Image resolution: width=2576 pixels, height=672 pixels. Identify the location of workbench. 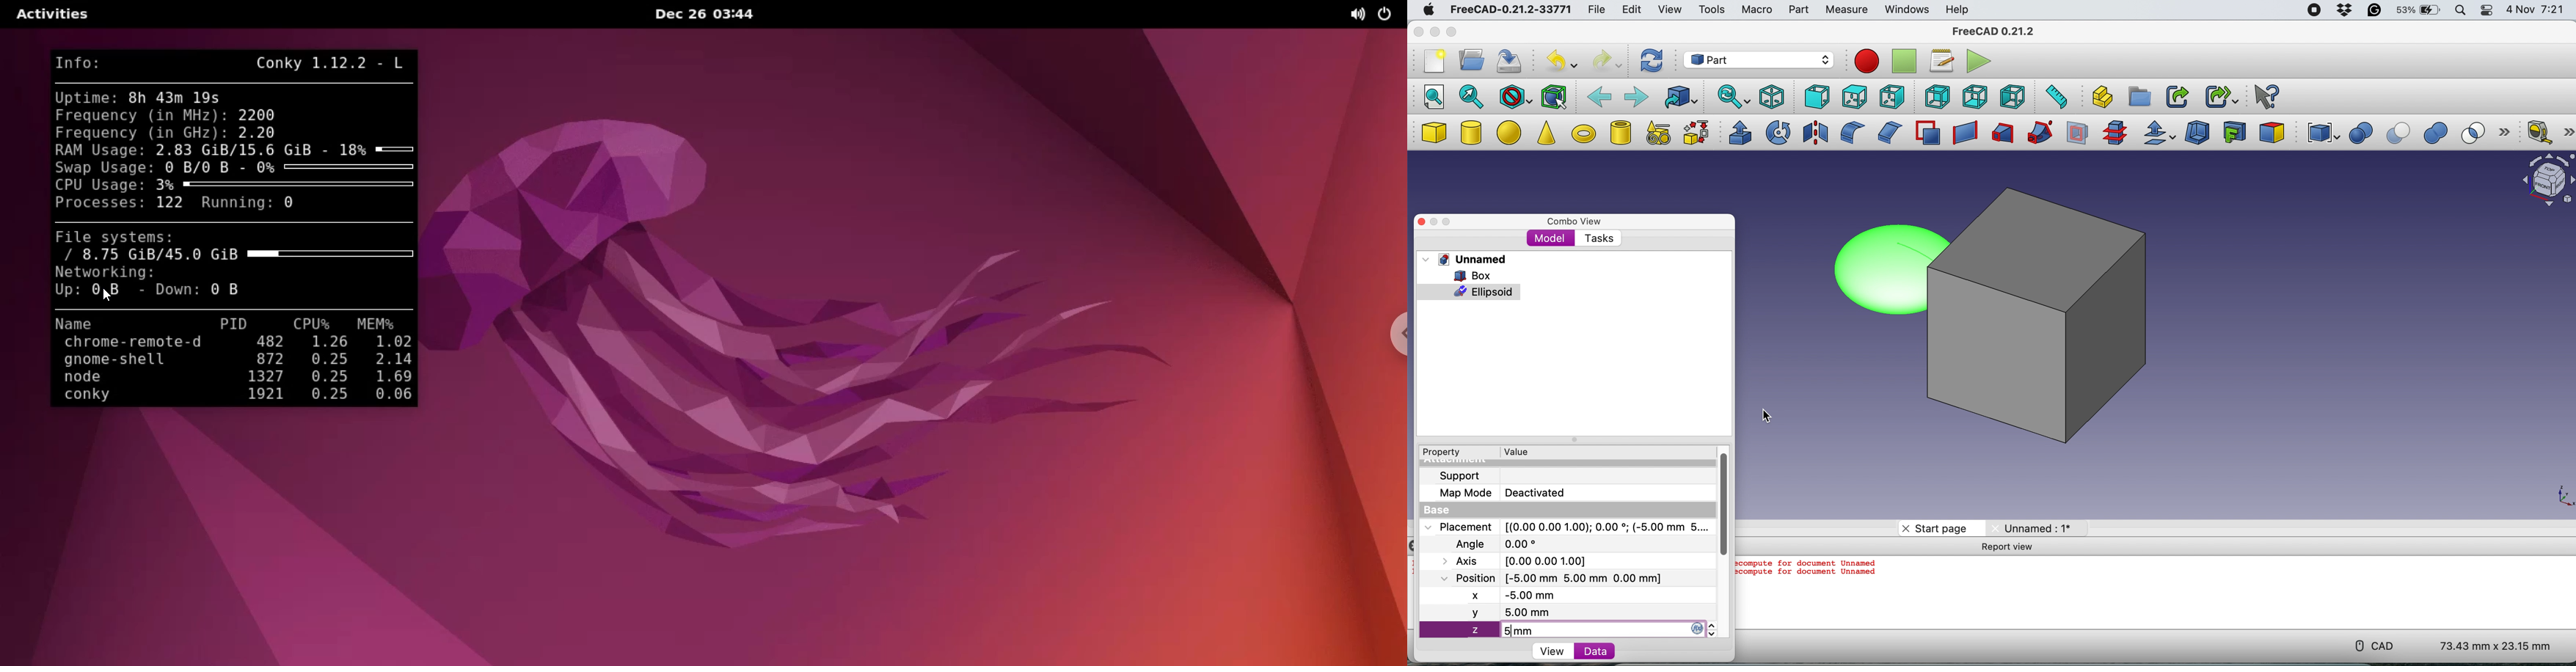
(1758, 59).